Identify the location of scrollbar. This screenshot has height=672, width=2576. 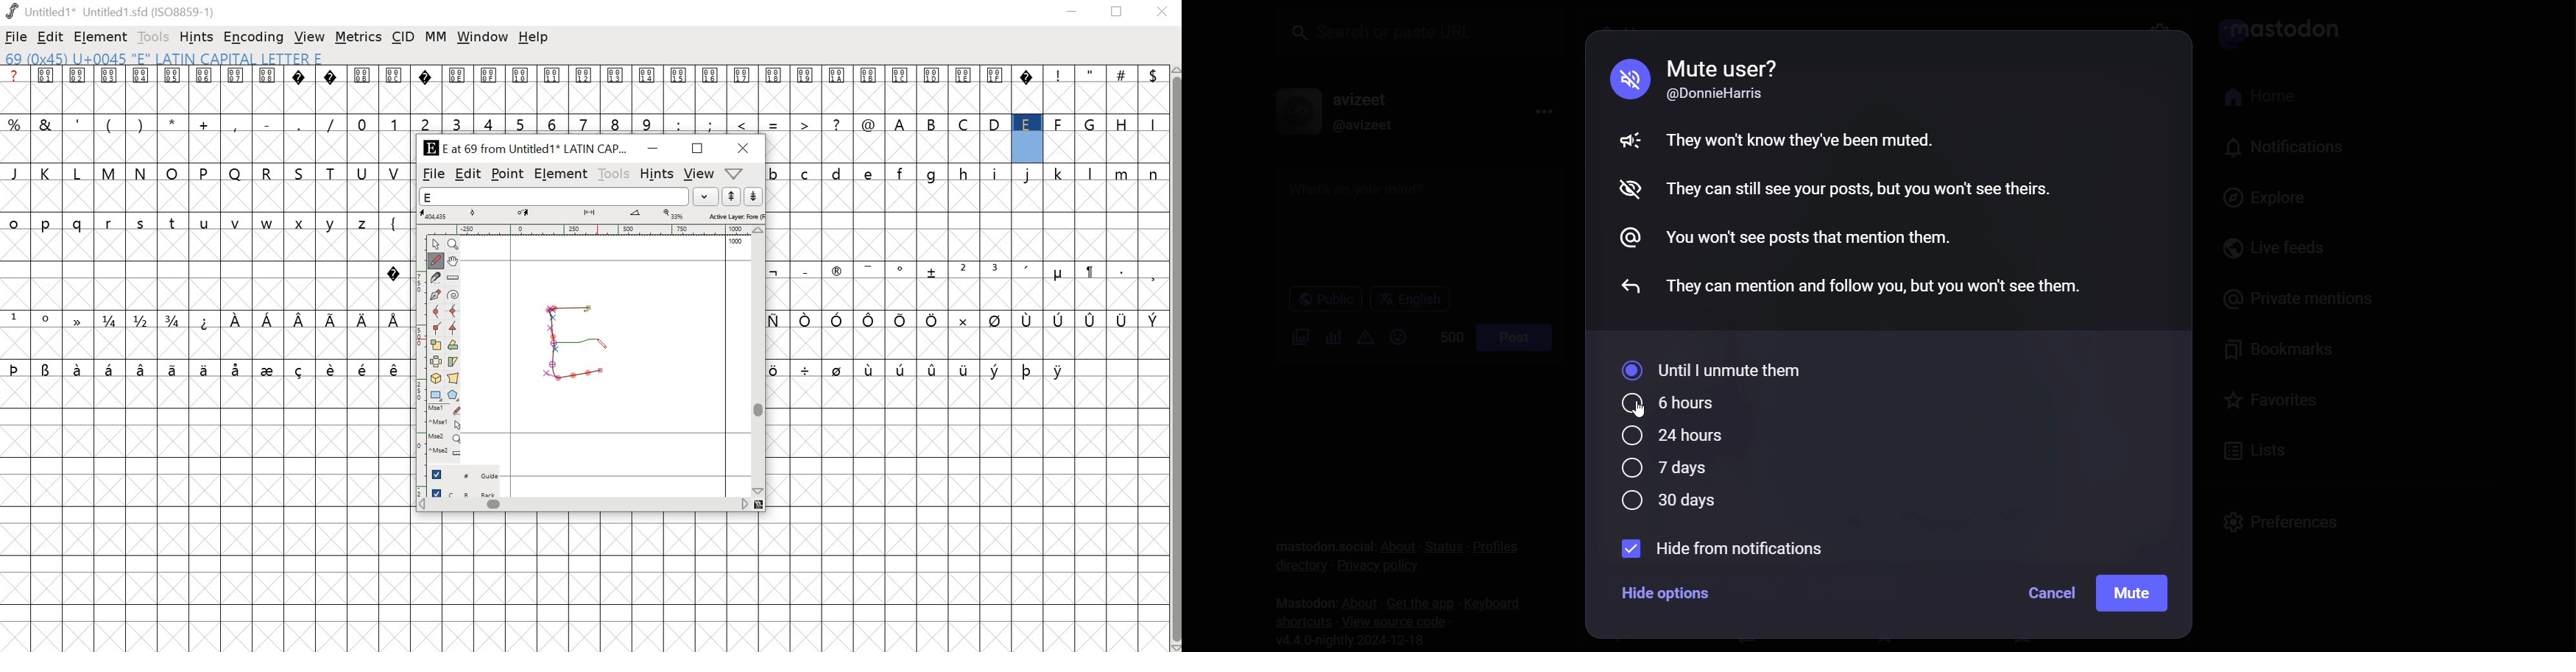
(589, 506).